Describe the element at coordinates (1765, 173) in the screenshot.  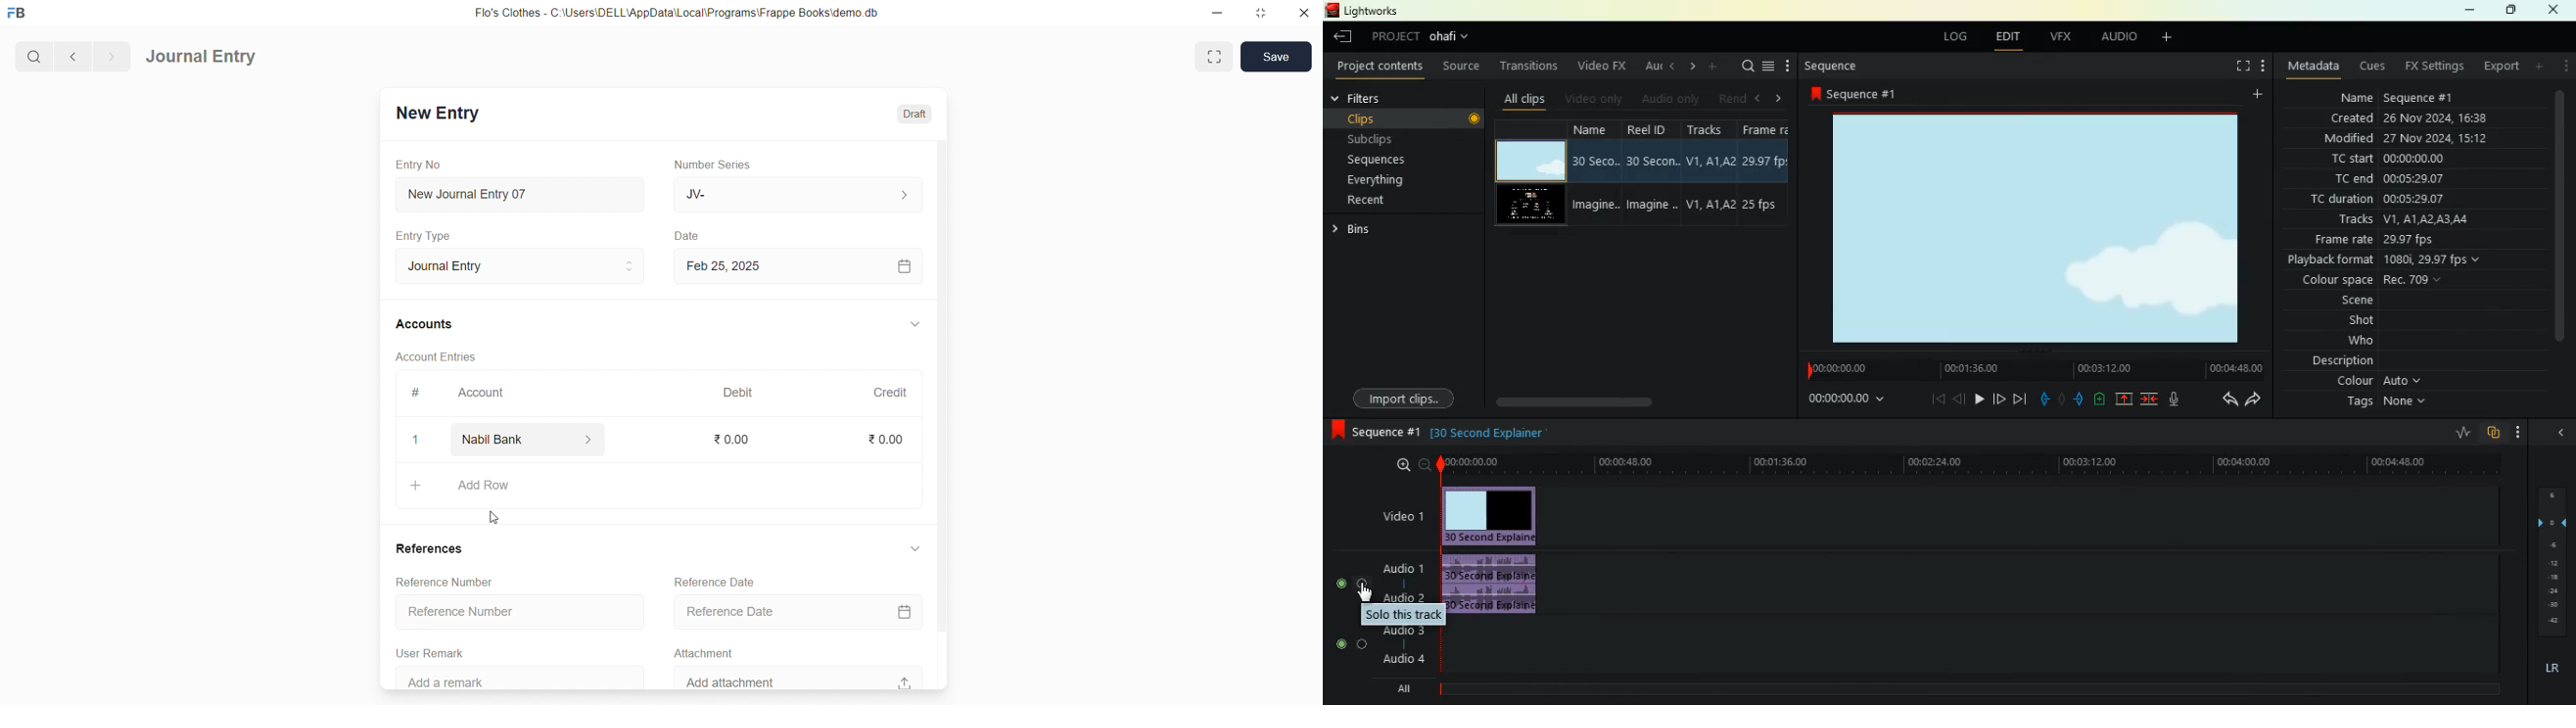
I see `fps` at that location.